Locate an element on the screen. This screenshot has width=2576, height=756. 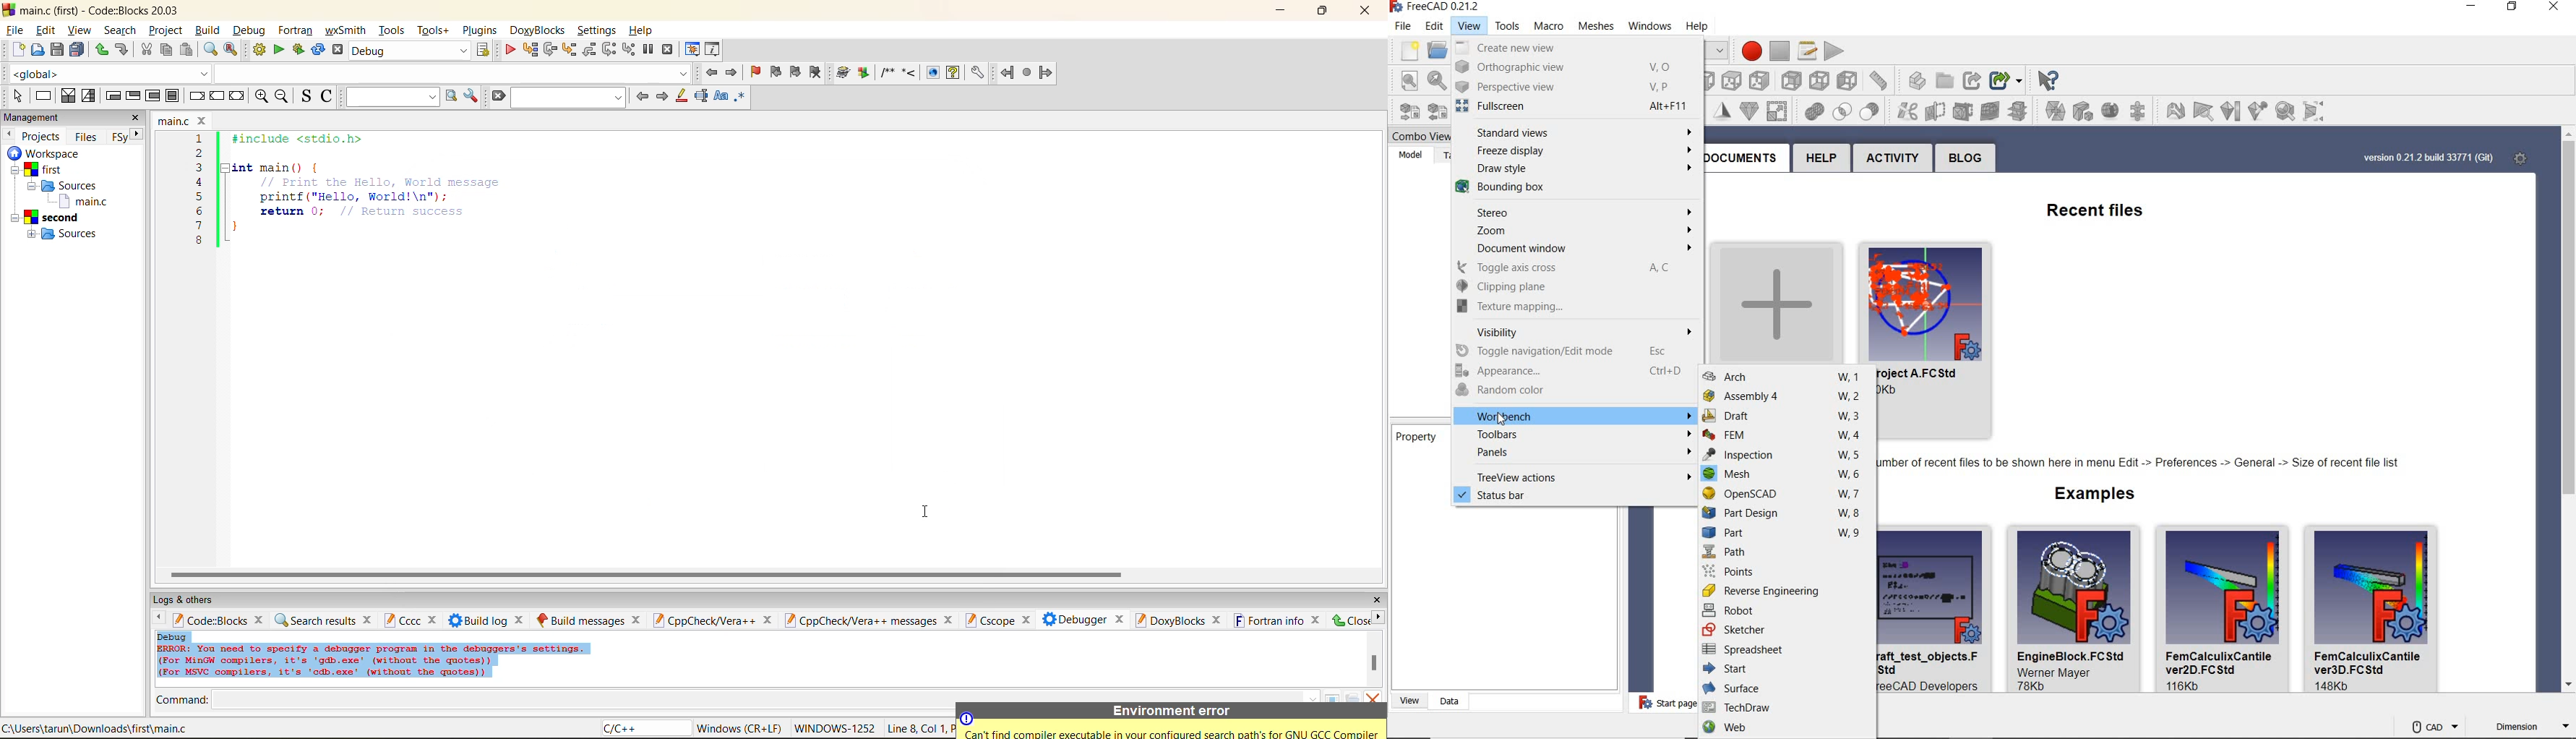
#include <stdio.h> is located at coordinates (306, 139).